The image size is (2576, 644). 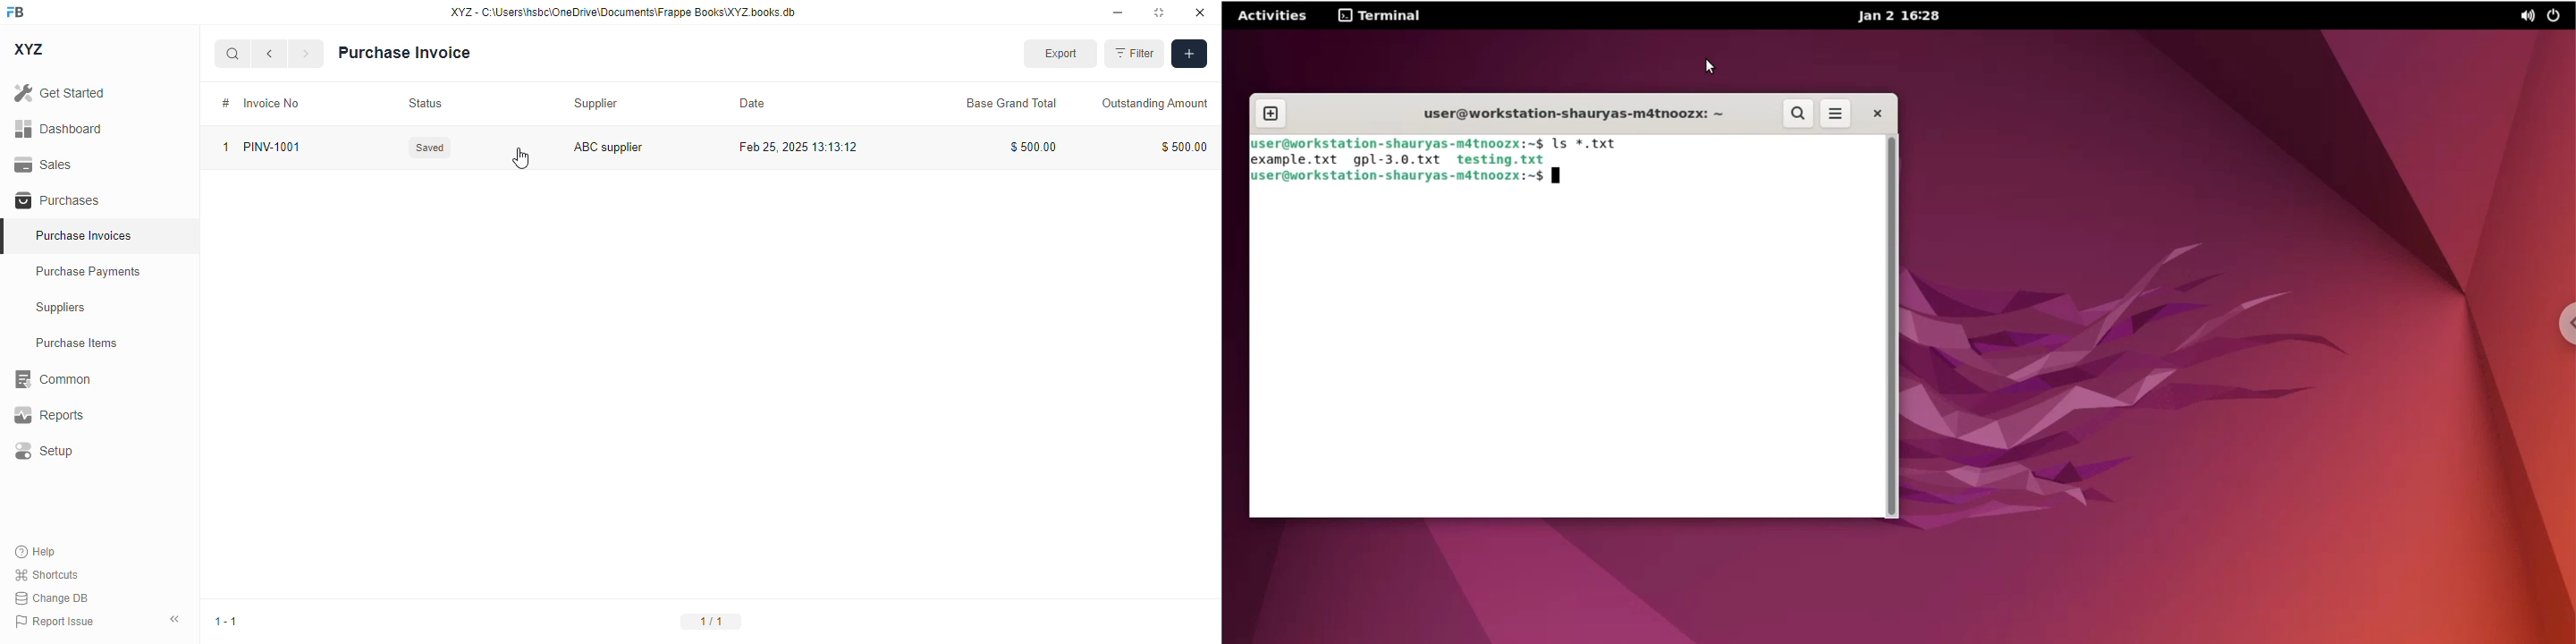 I want to click on dashboard, so click(x=58, y=128).